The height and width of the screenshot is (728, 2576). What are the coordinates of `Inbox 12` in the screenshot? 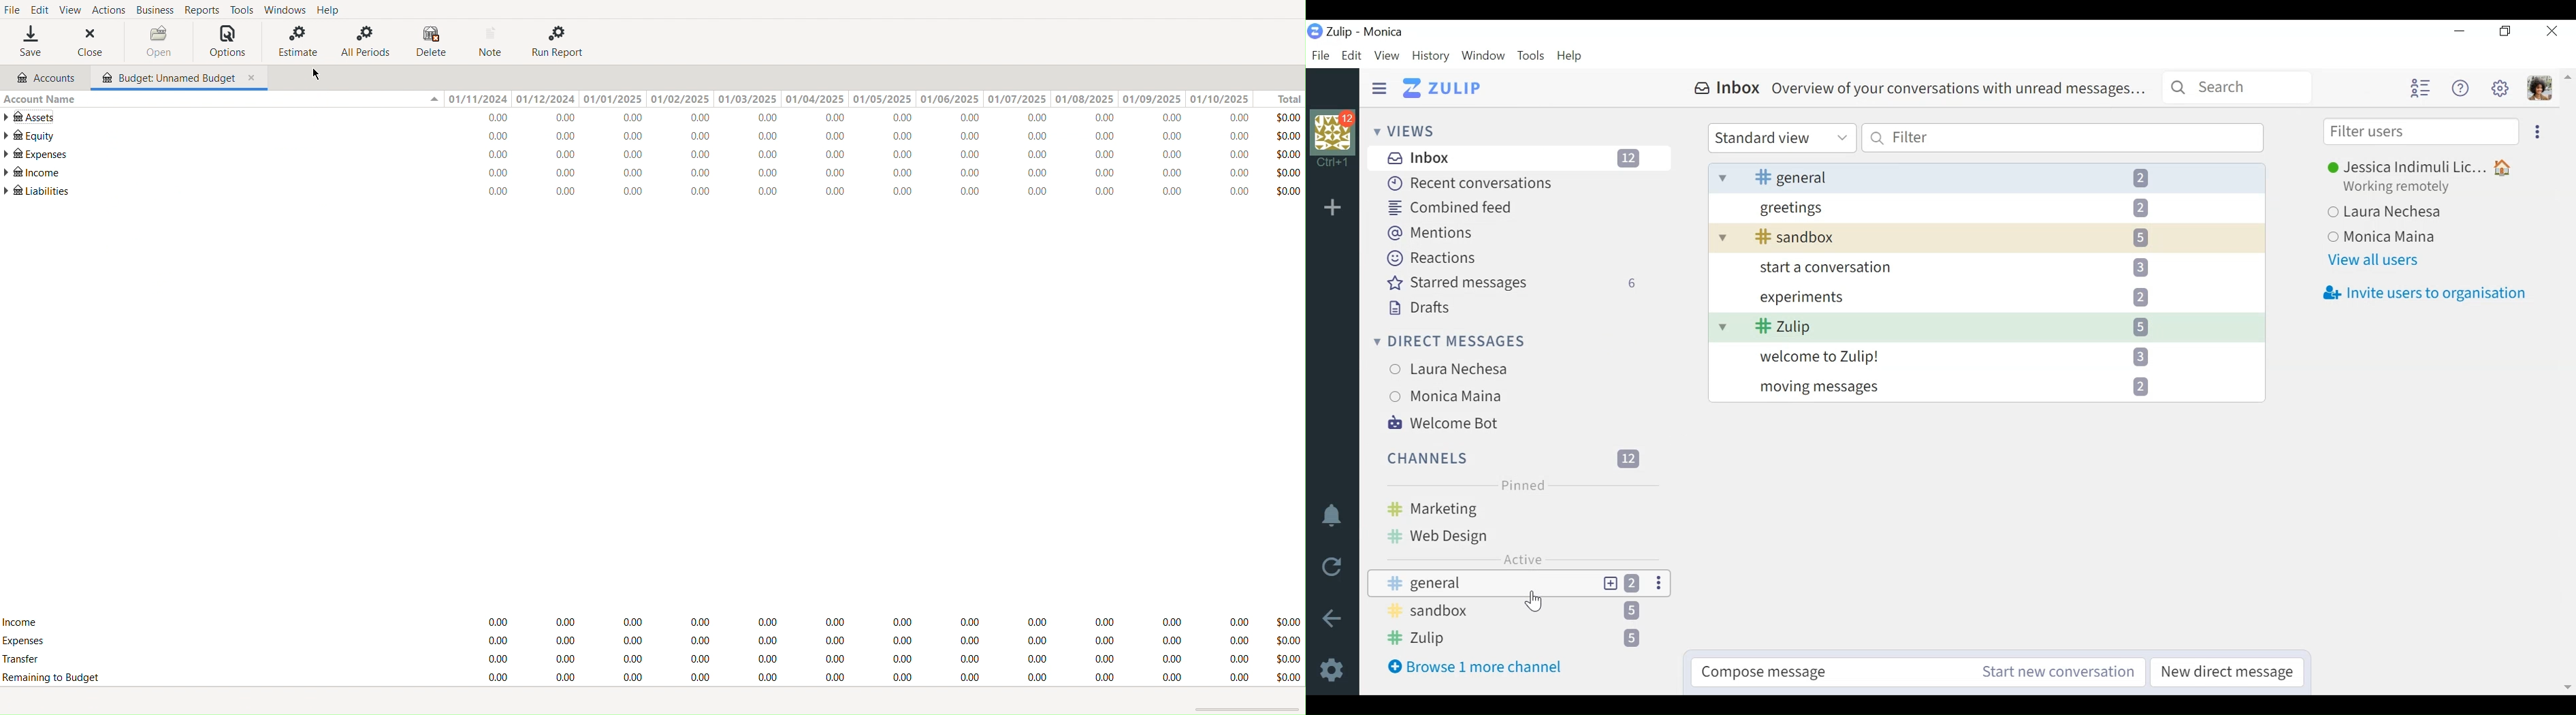 It's located at (1521, 158).